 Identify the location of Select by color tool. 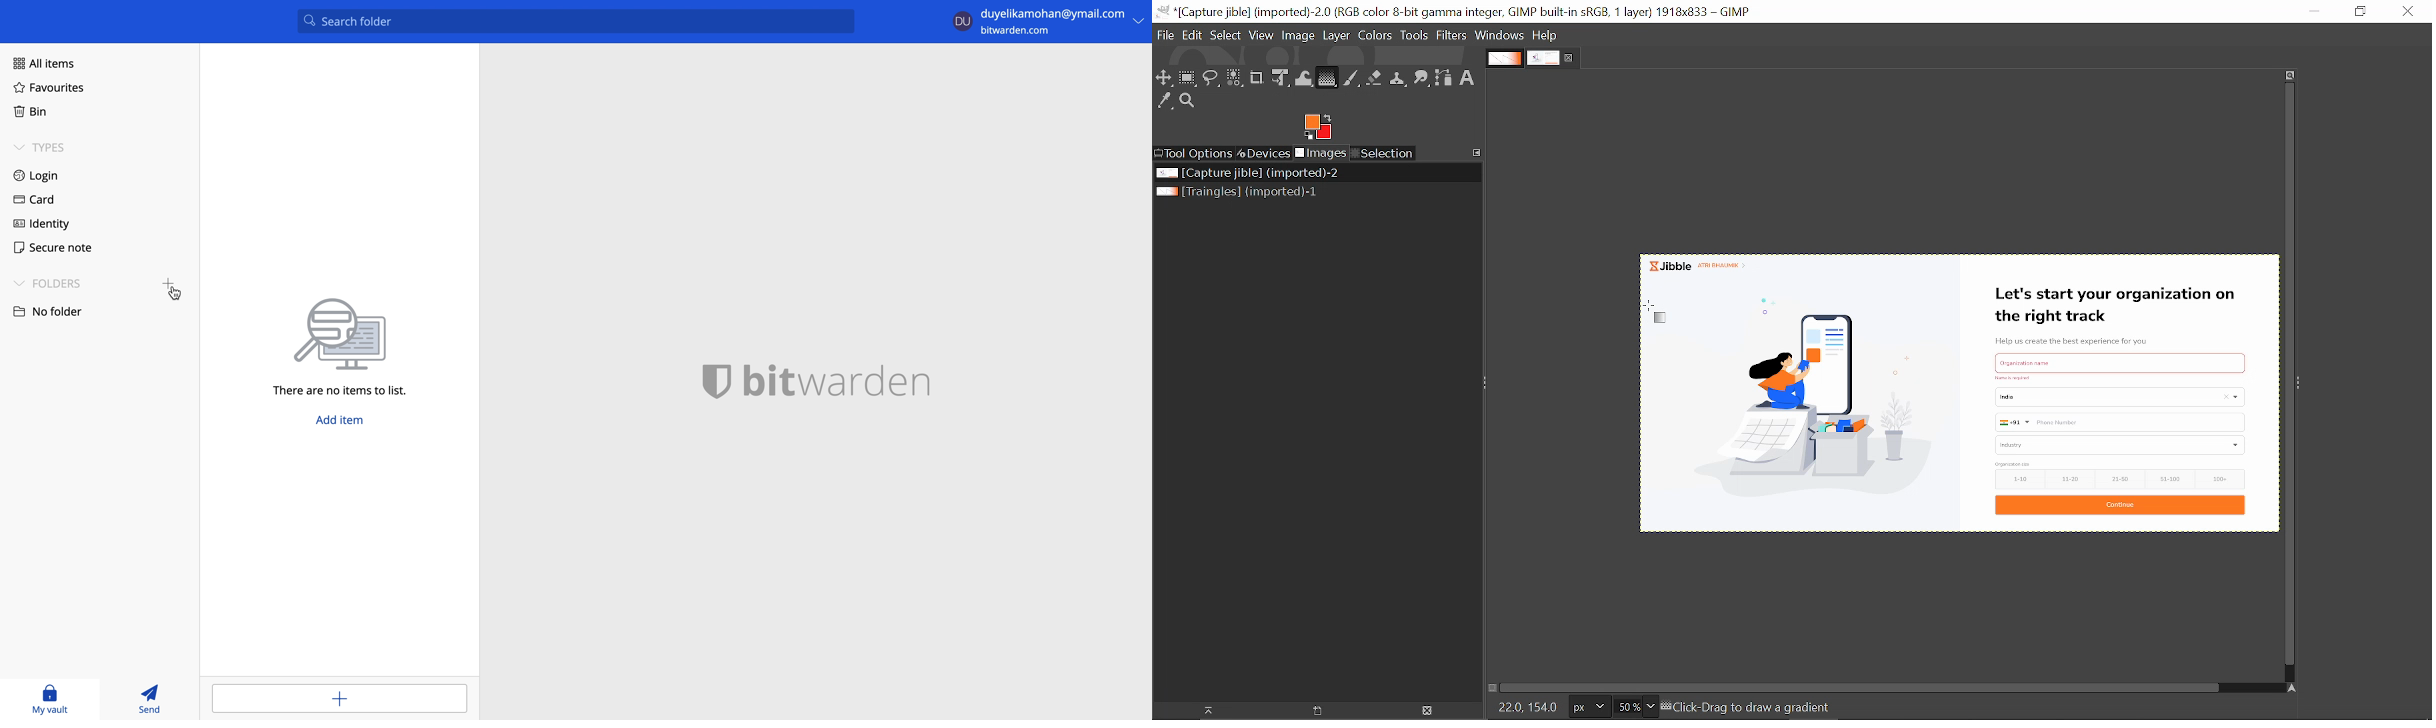
(1235, 77).